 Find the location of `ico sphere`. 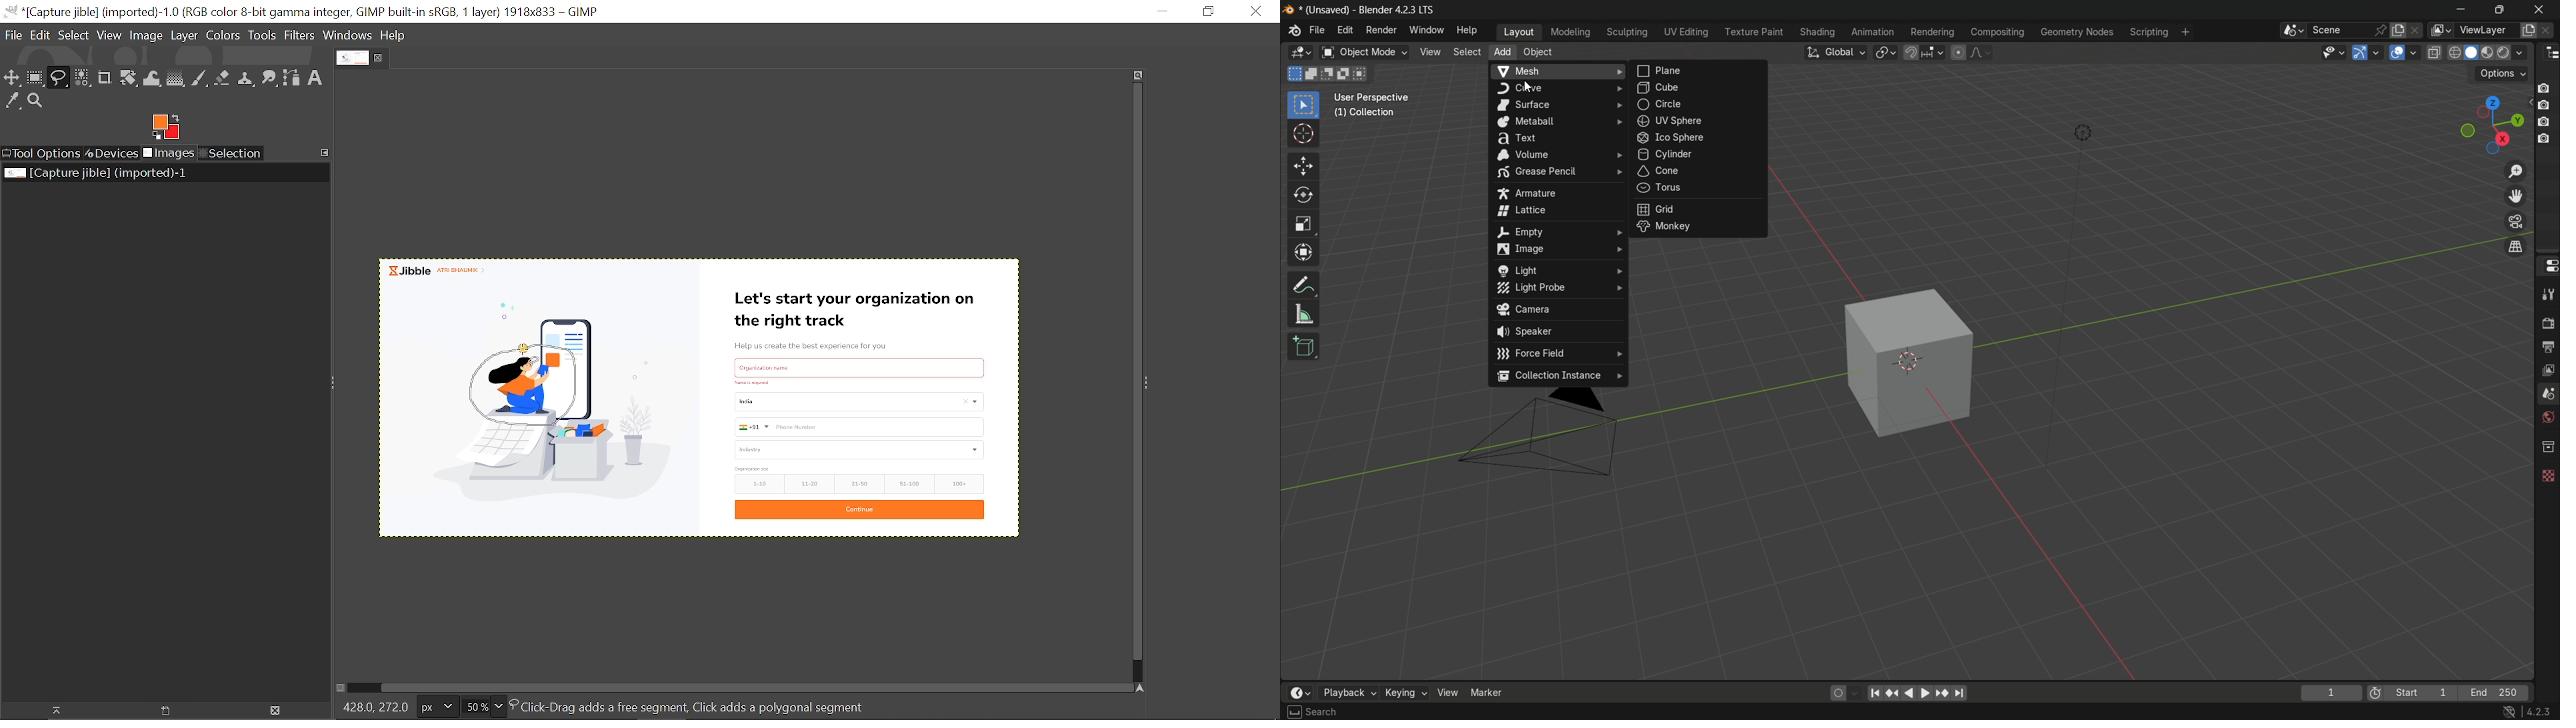

ico sphere is located at coordinates (1698, 137).